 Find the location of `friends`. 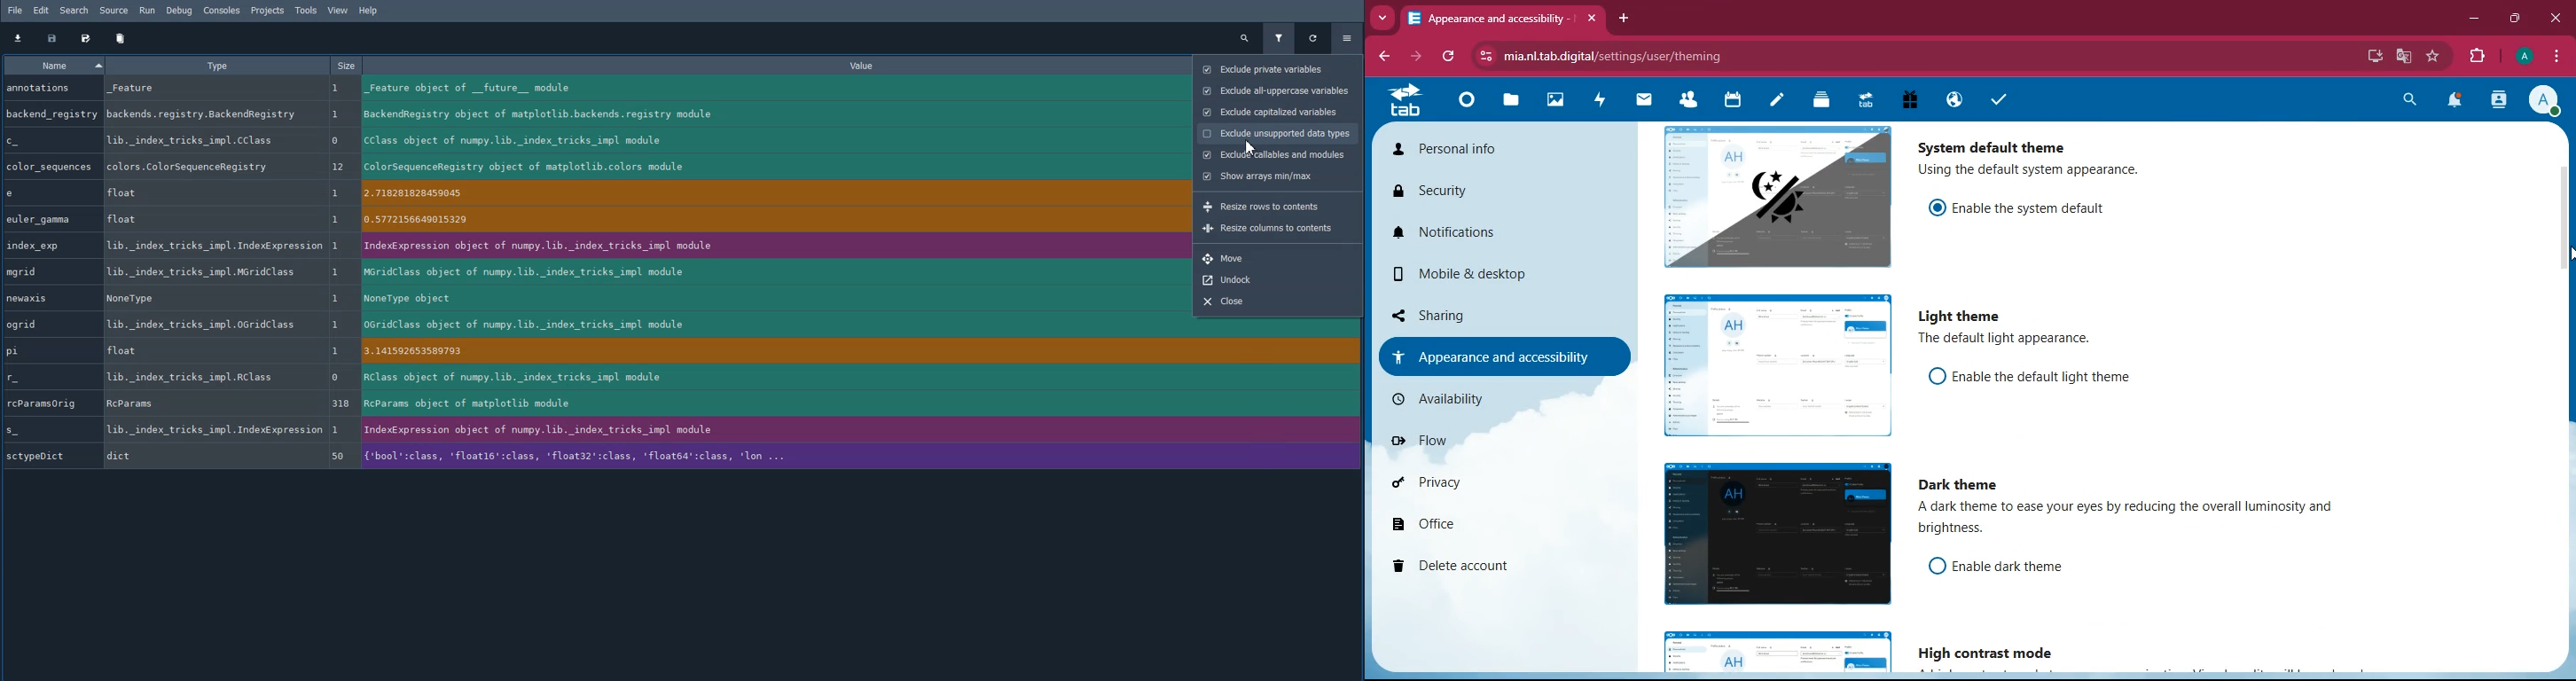

friends is located at coordinates (1692, 101).